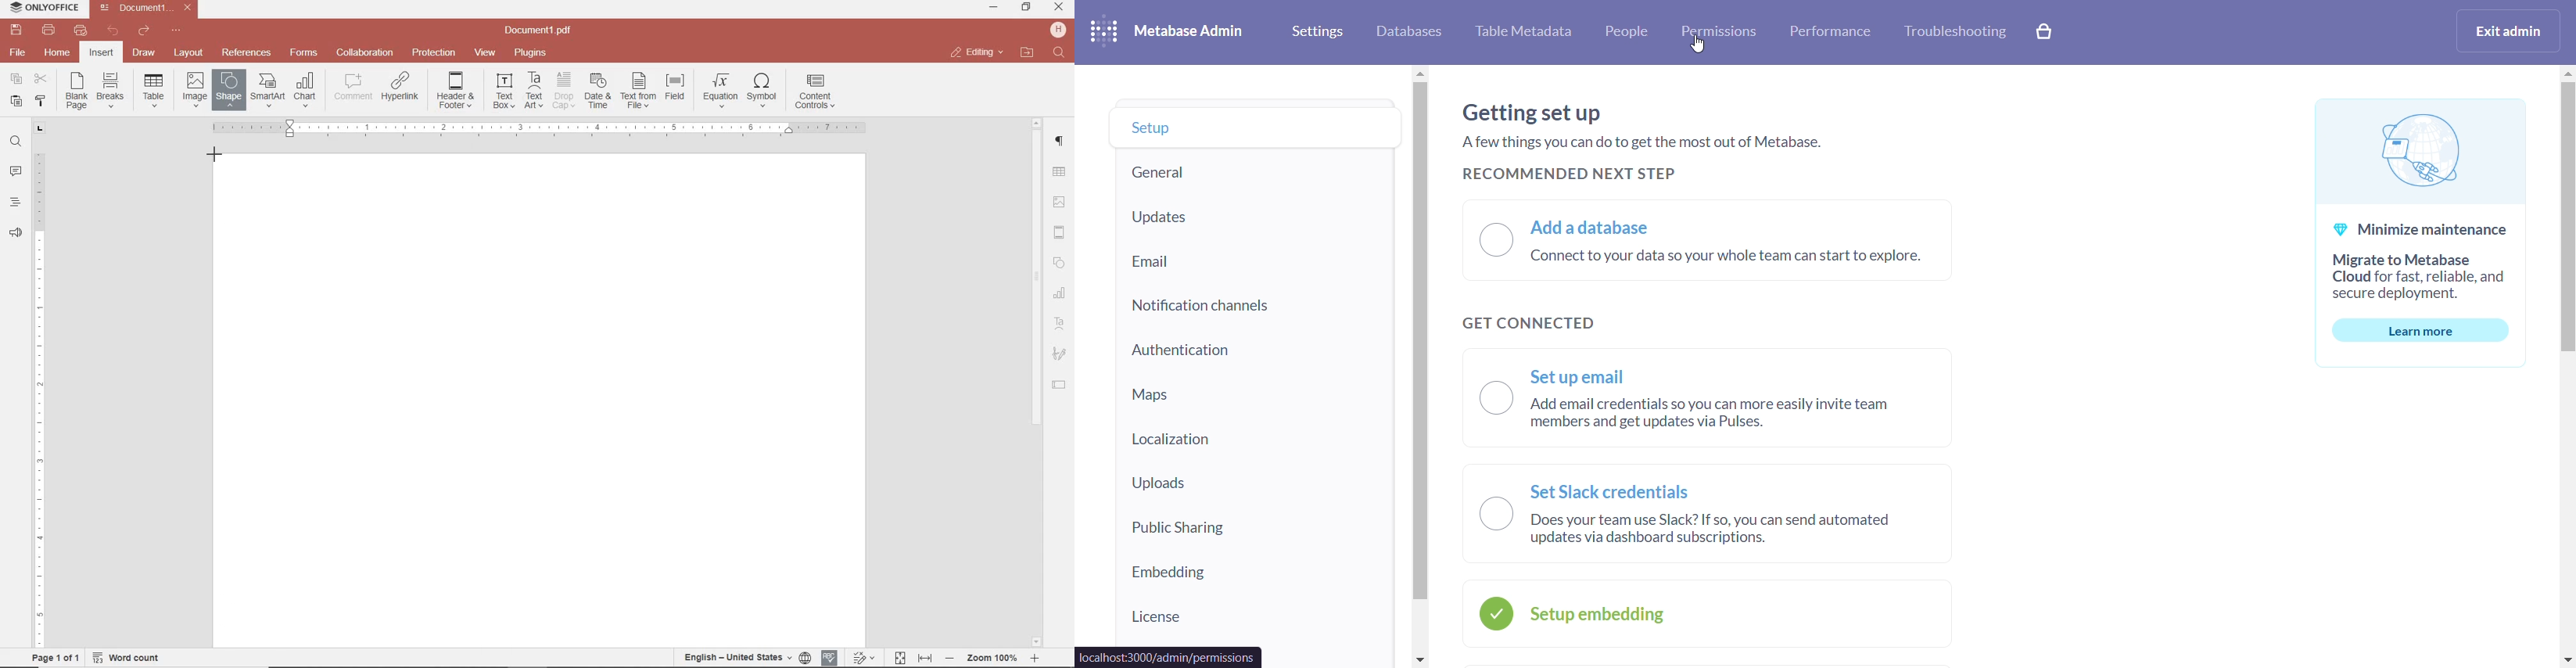 The height and width of the screenshot is (672, 2576). Describe the element at coordinates (191, 54) in the screenshot. I see `layout` at that location.